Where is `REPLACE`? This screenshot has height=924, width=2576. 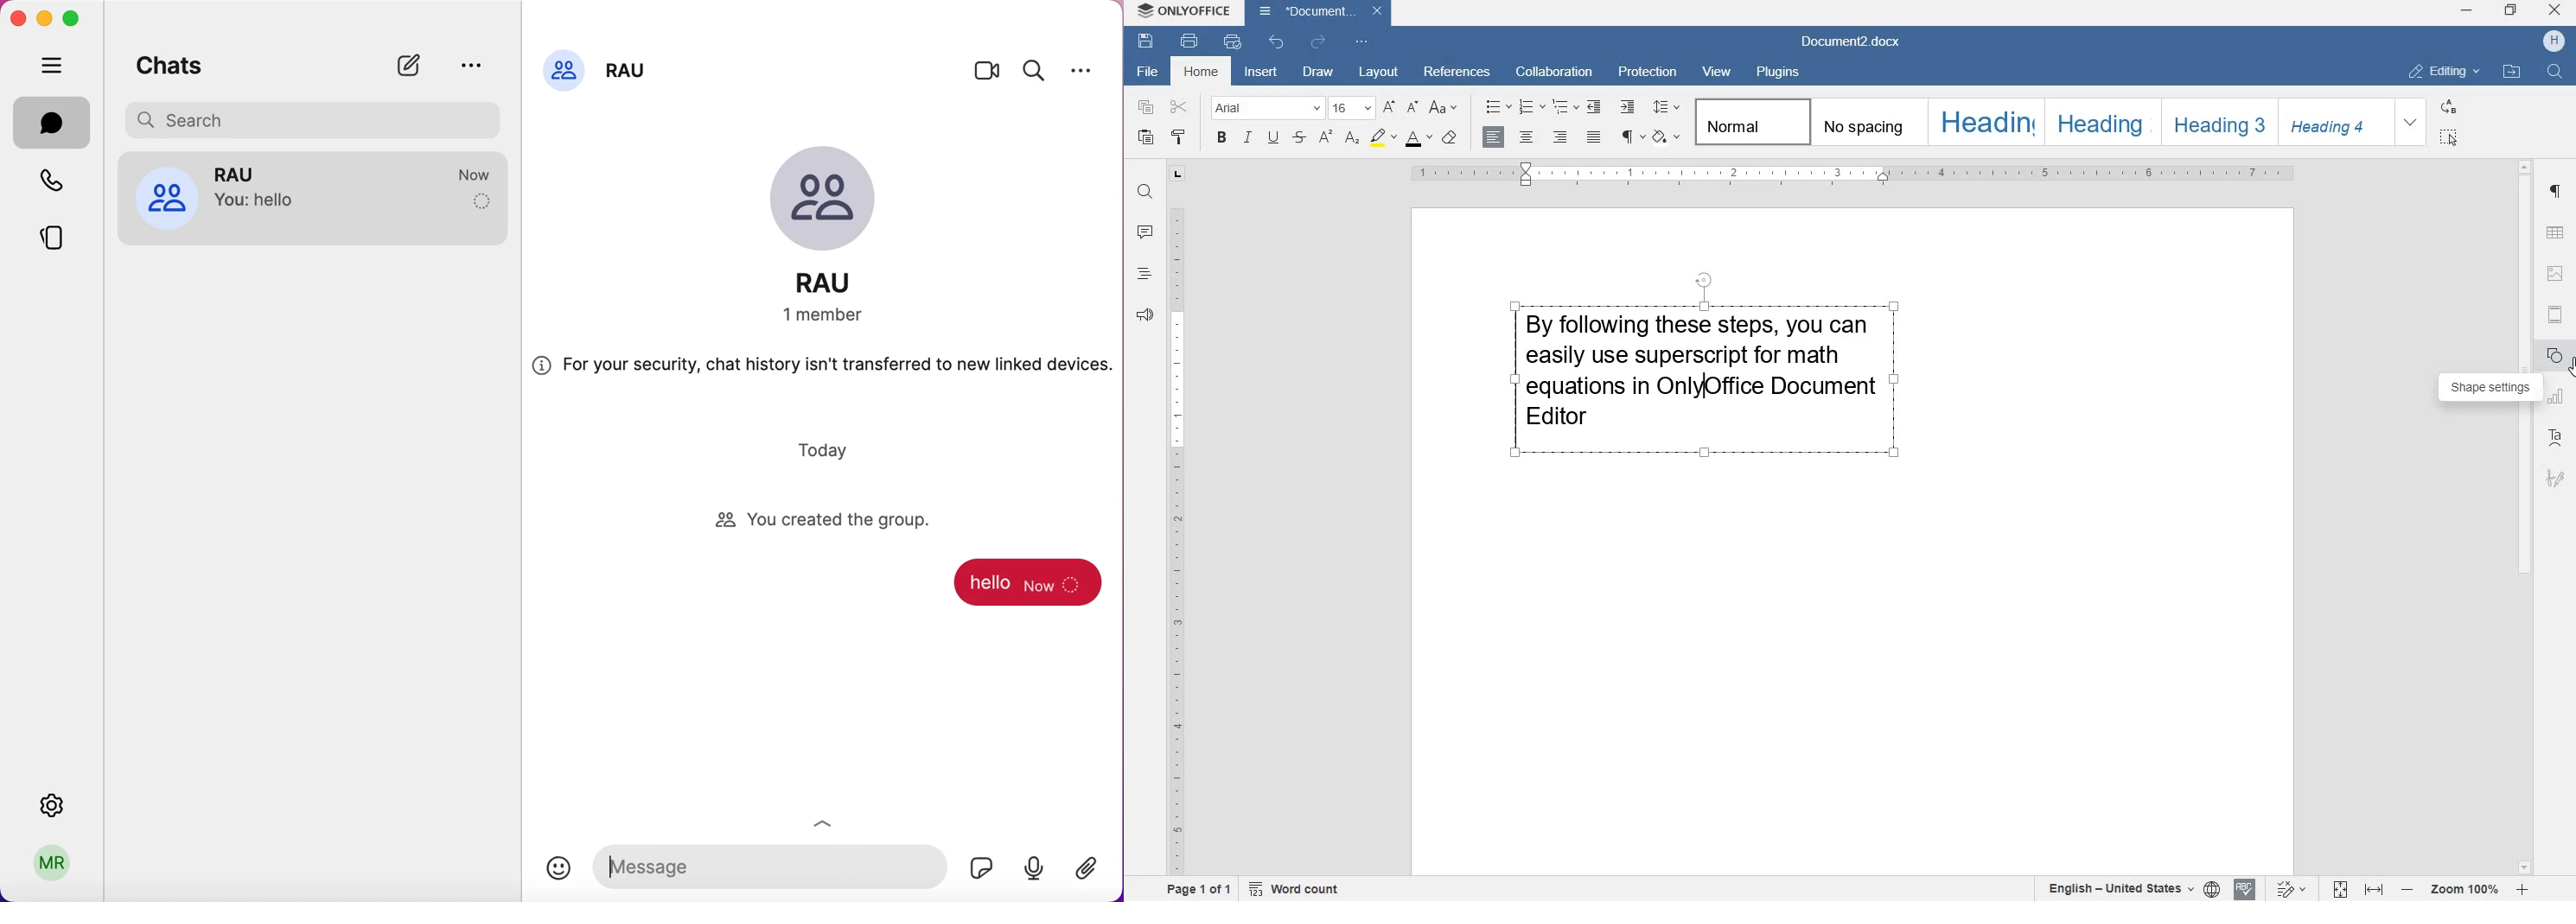 REPLACE is located at coordinates (2448, 106).